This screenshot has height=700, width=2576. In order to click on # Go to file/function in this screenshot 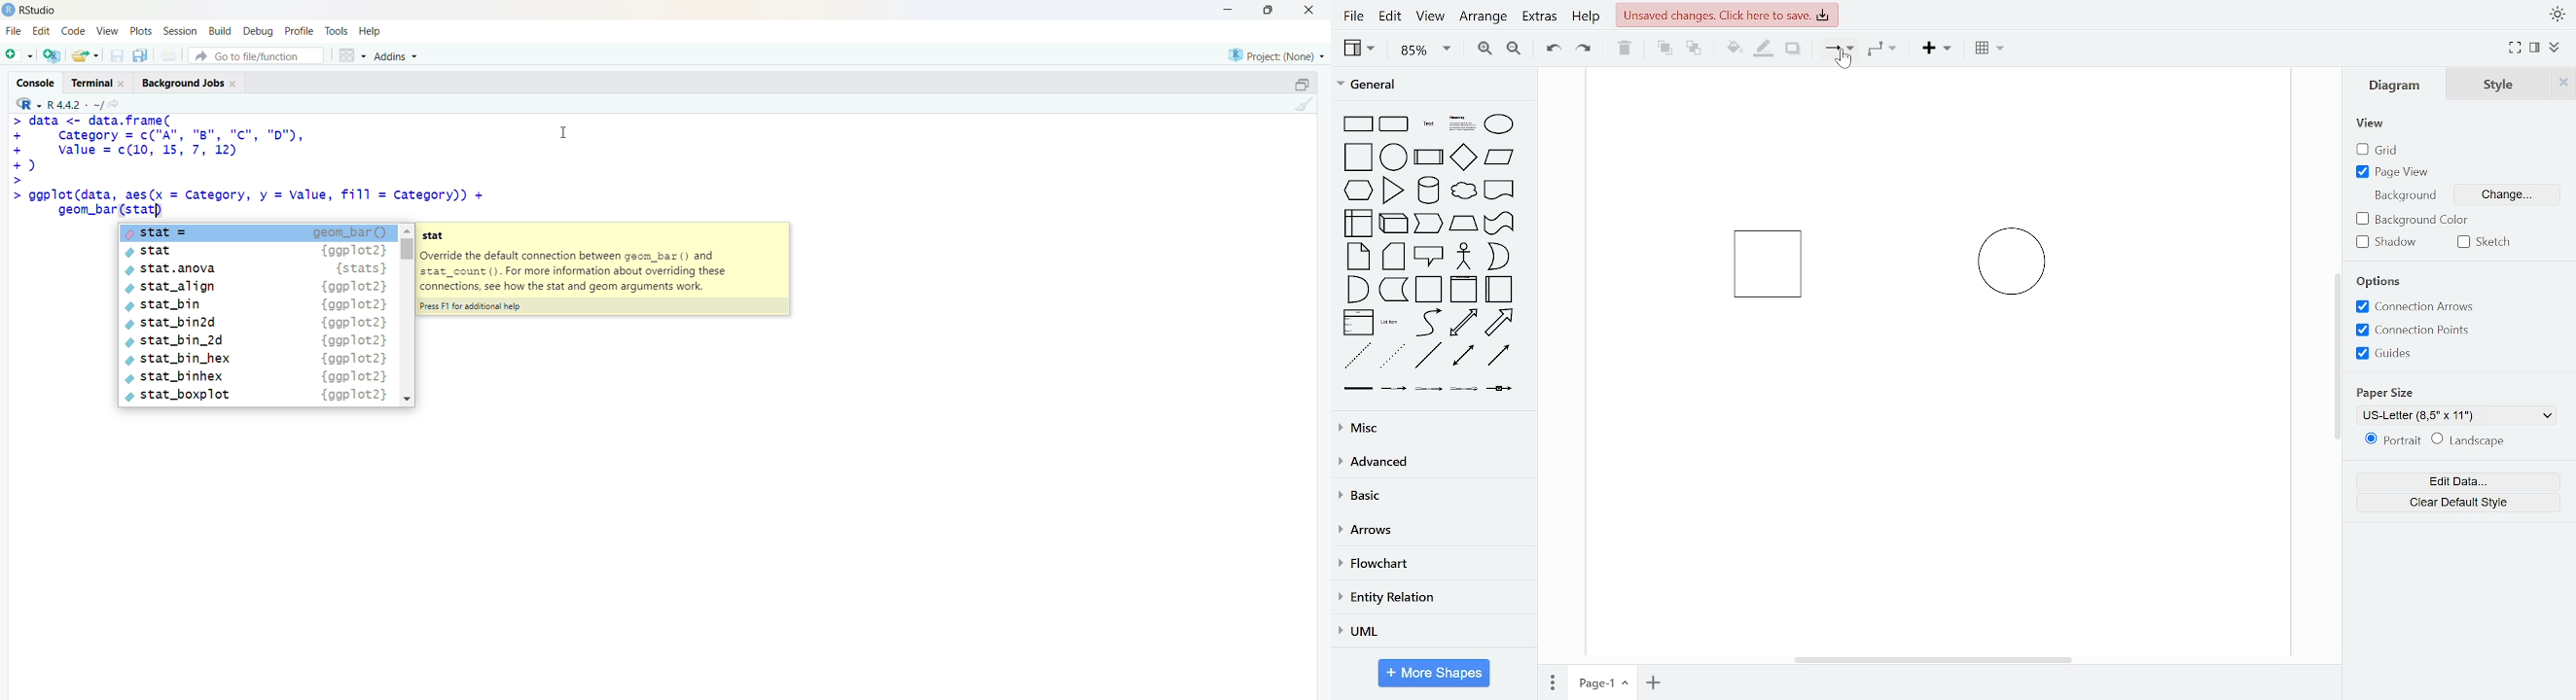, I will do `click(256, 55)`.